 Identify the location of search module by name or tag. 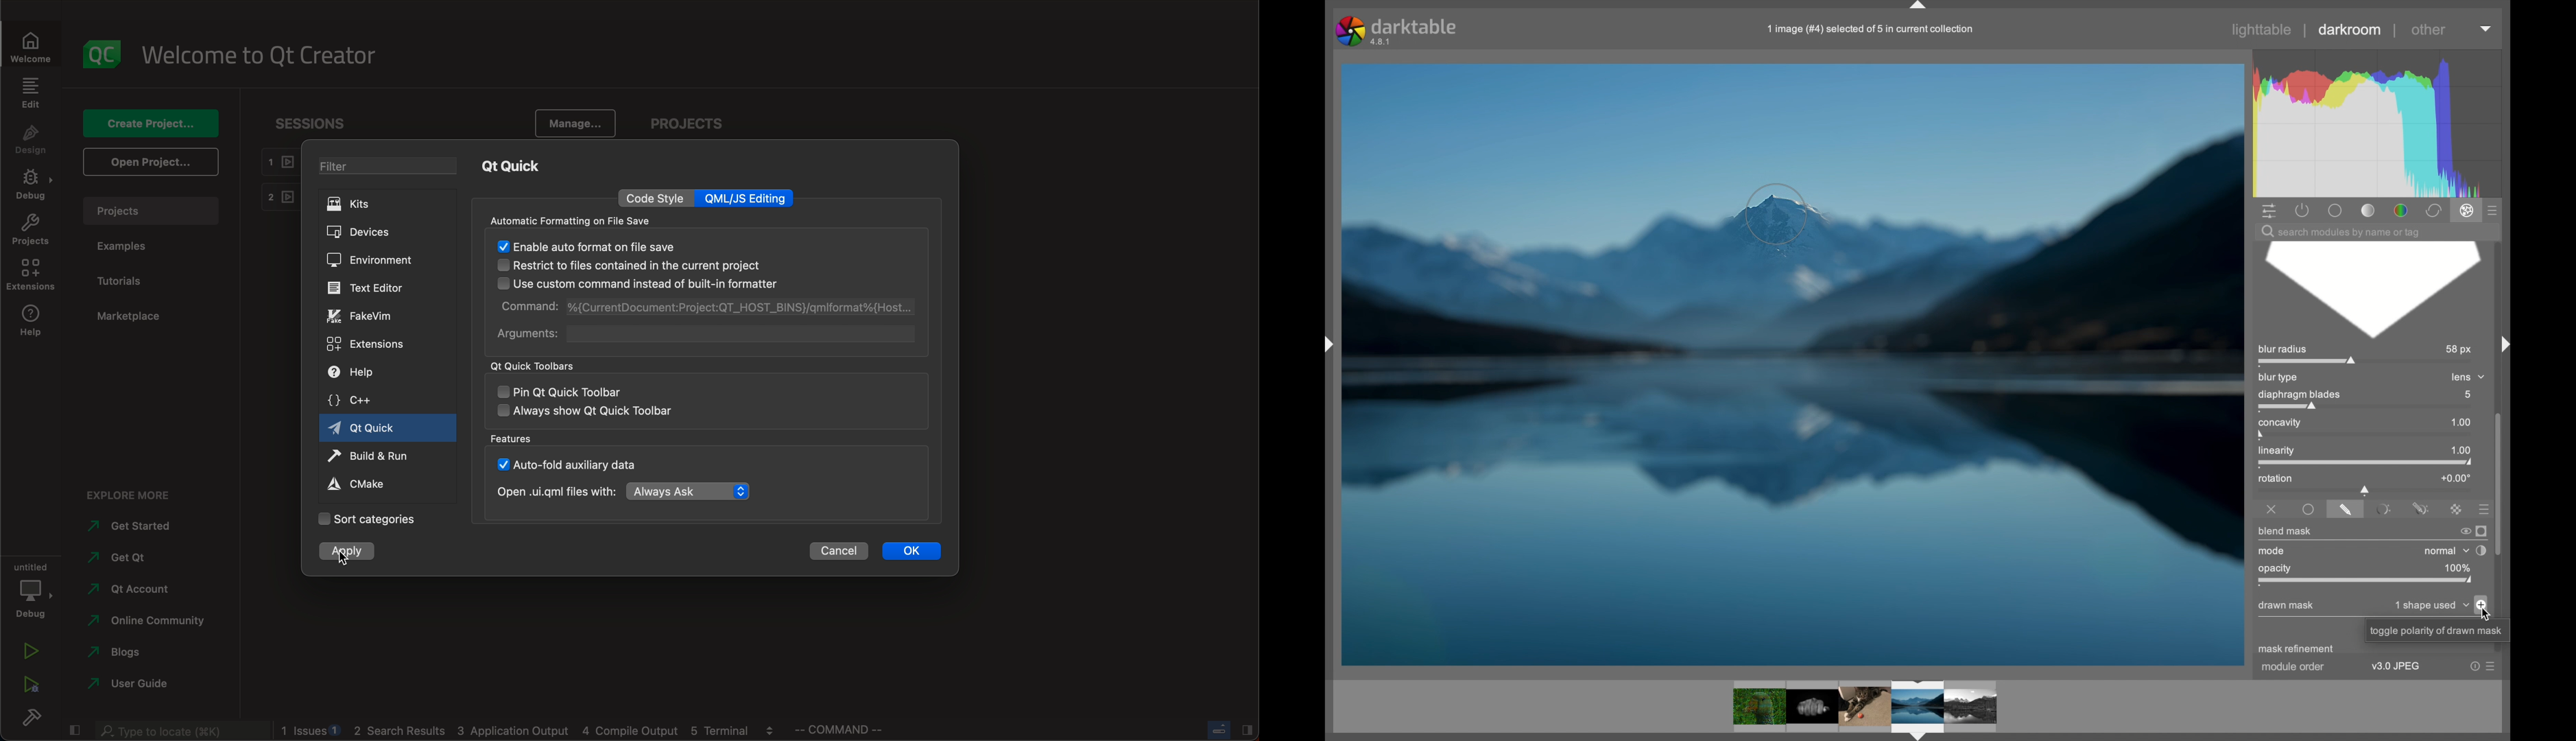
(2341, 232).